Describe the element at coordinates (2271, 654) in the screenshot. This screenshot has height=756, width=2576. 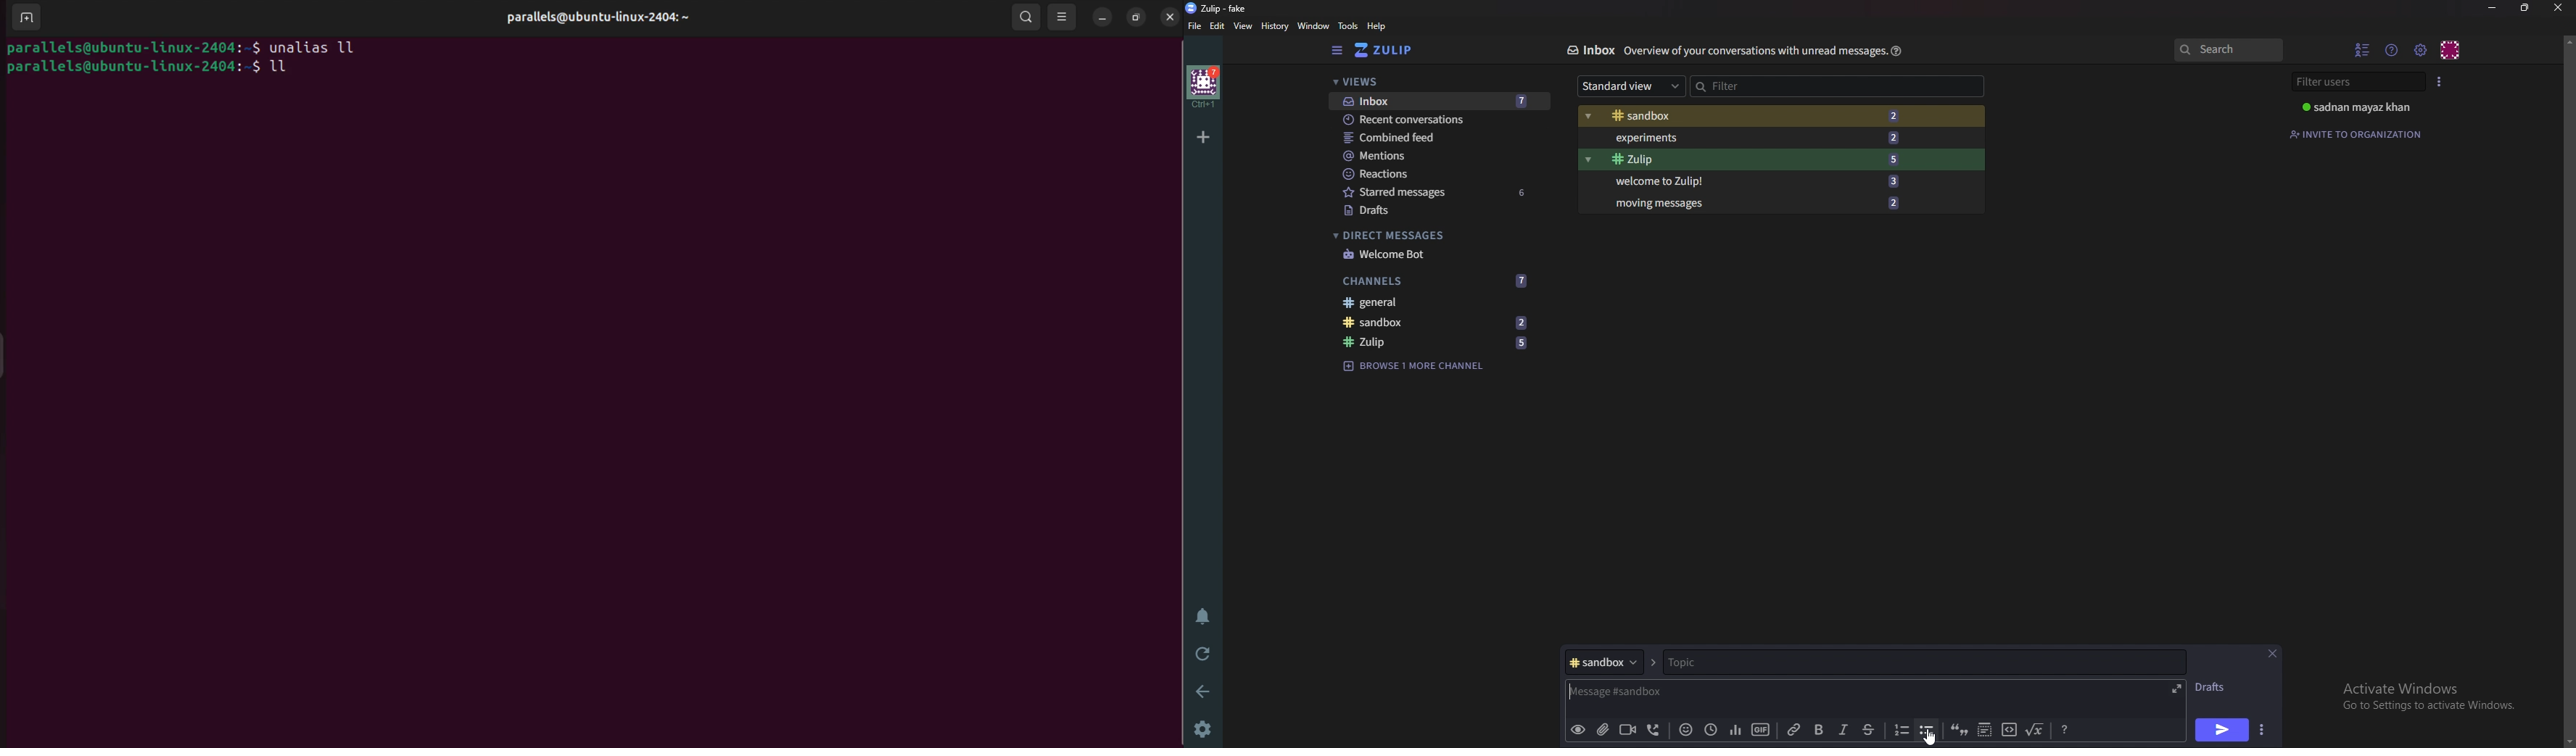
I see `Close message` at that location.